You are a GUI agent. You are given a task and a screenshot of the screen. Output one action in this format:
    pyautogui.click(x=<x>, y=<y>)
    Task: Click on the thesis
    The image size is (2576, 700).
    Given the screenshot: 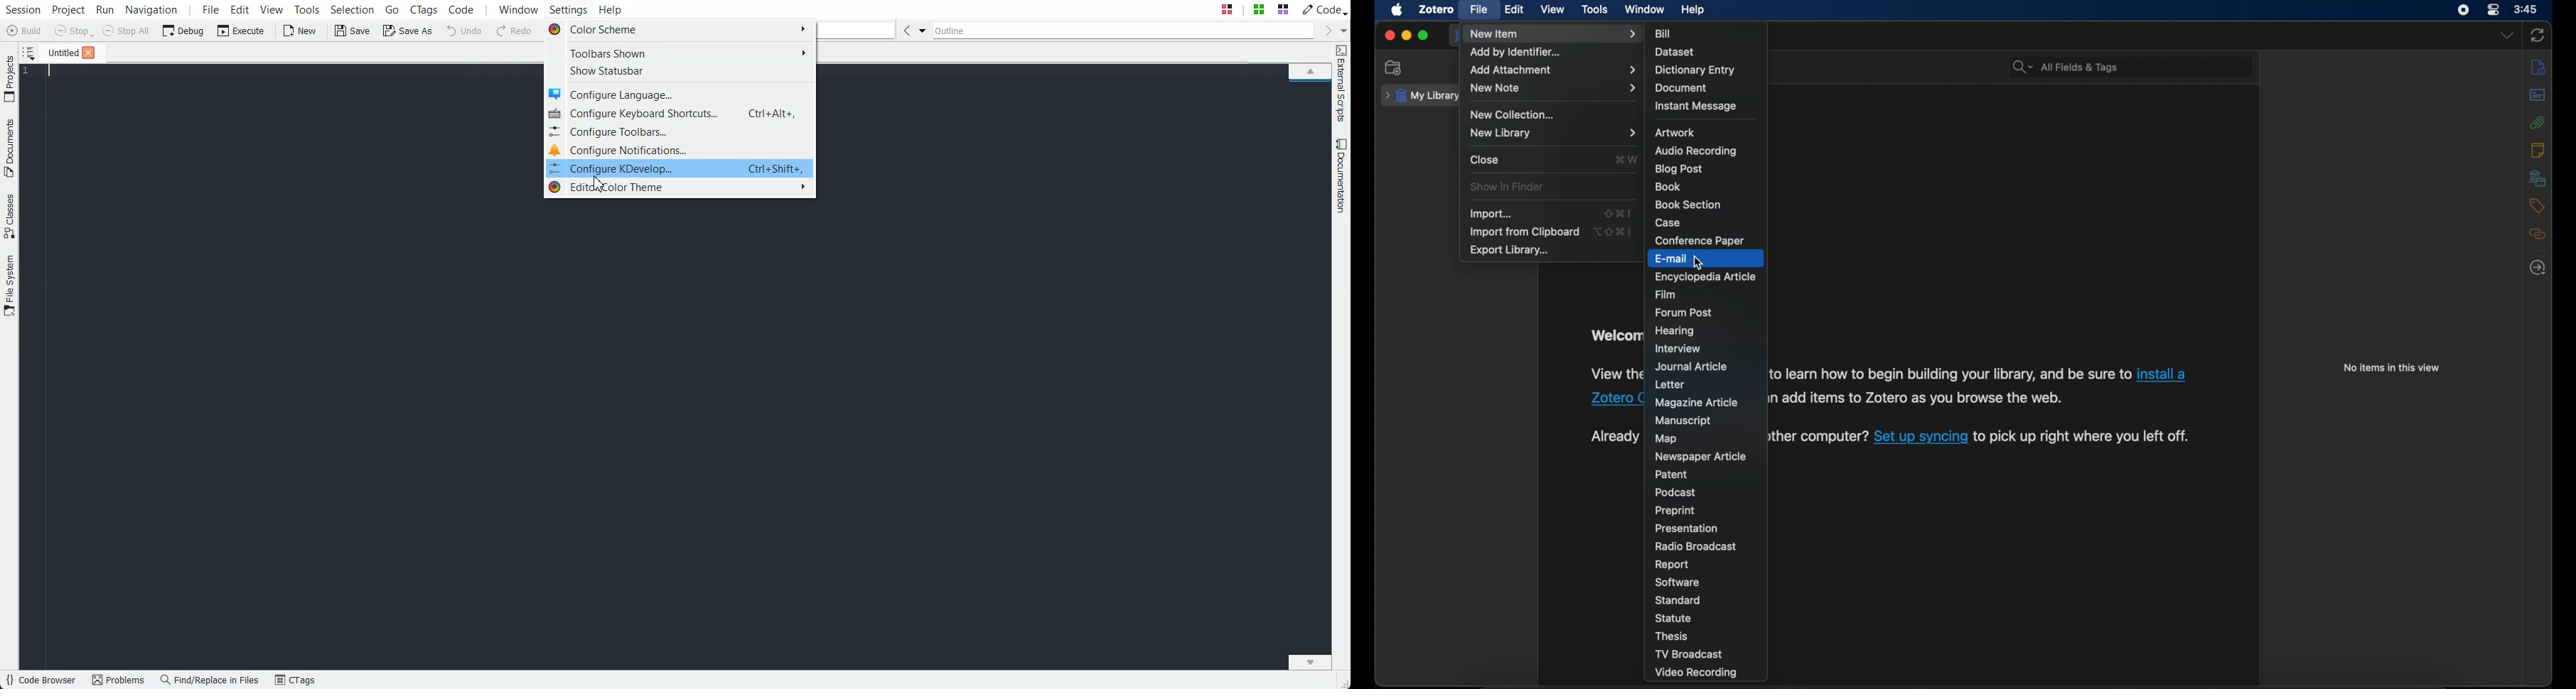 What is the action you would take?
    pyautogui.click(x=1674, y=635)
    